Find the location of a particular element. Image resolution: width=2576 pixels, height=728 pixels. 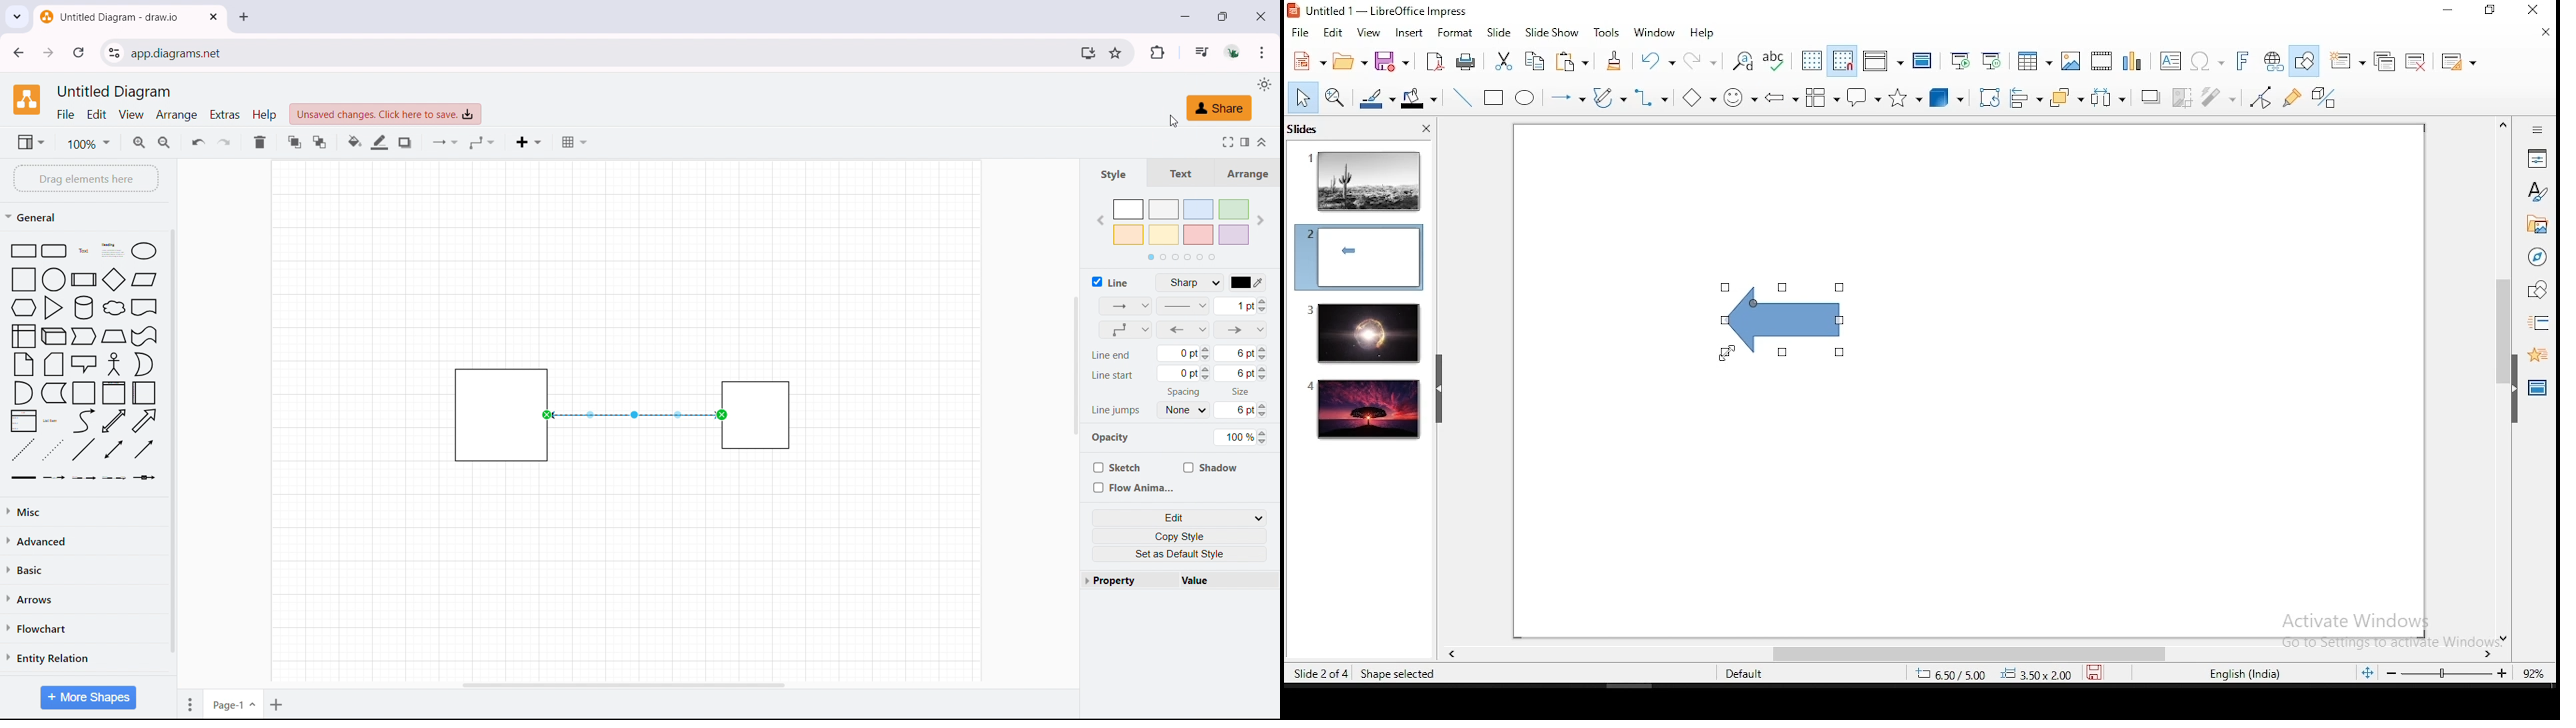

table is located at coordinates (574, 142).